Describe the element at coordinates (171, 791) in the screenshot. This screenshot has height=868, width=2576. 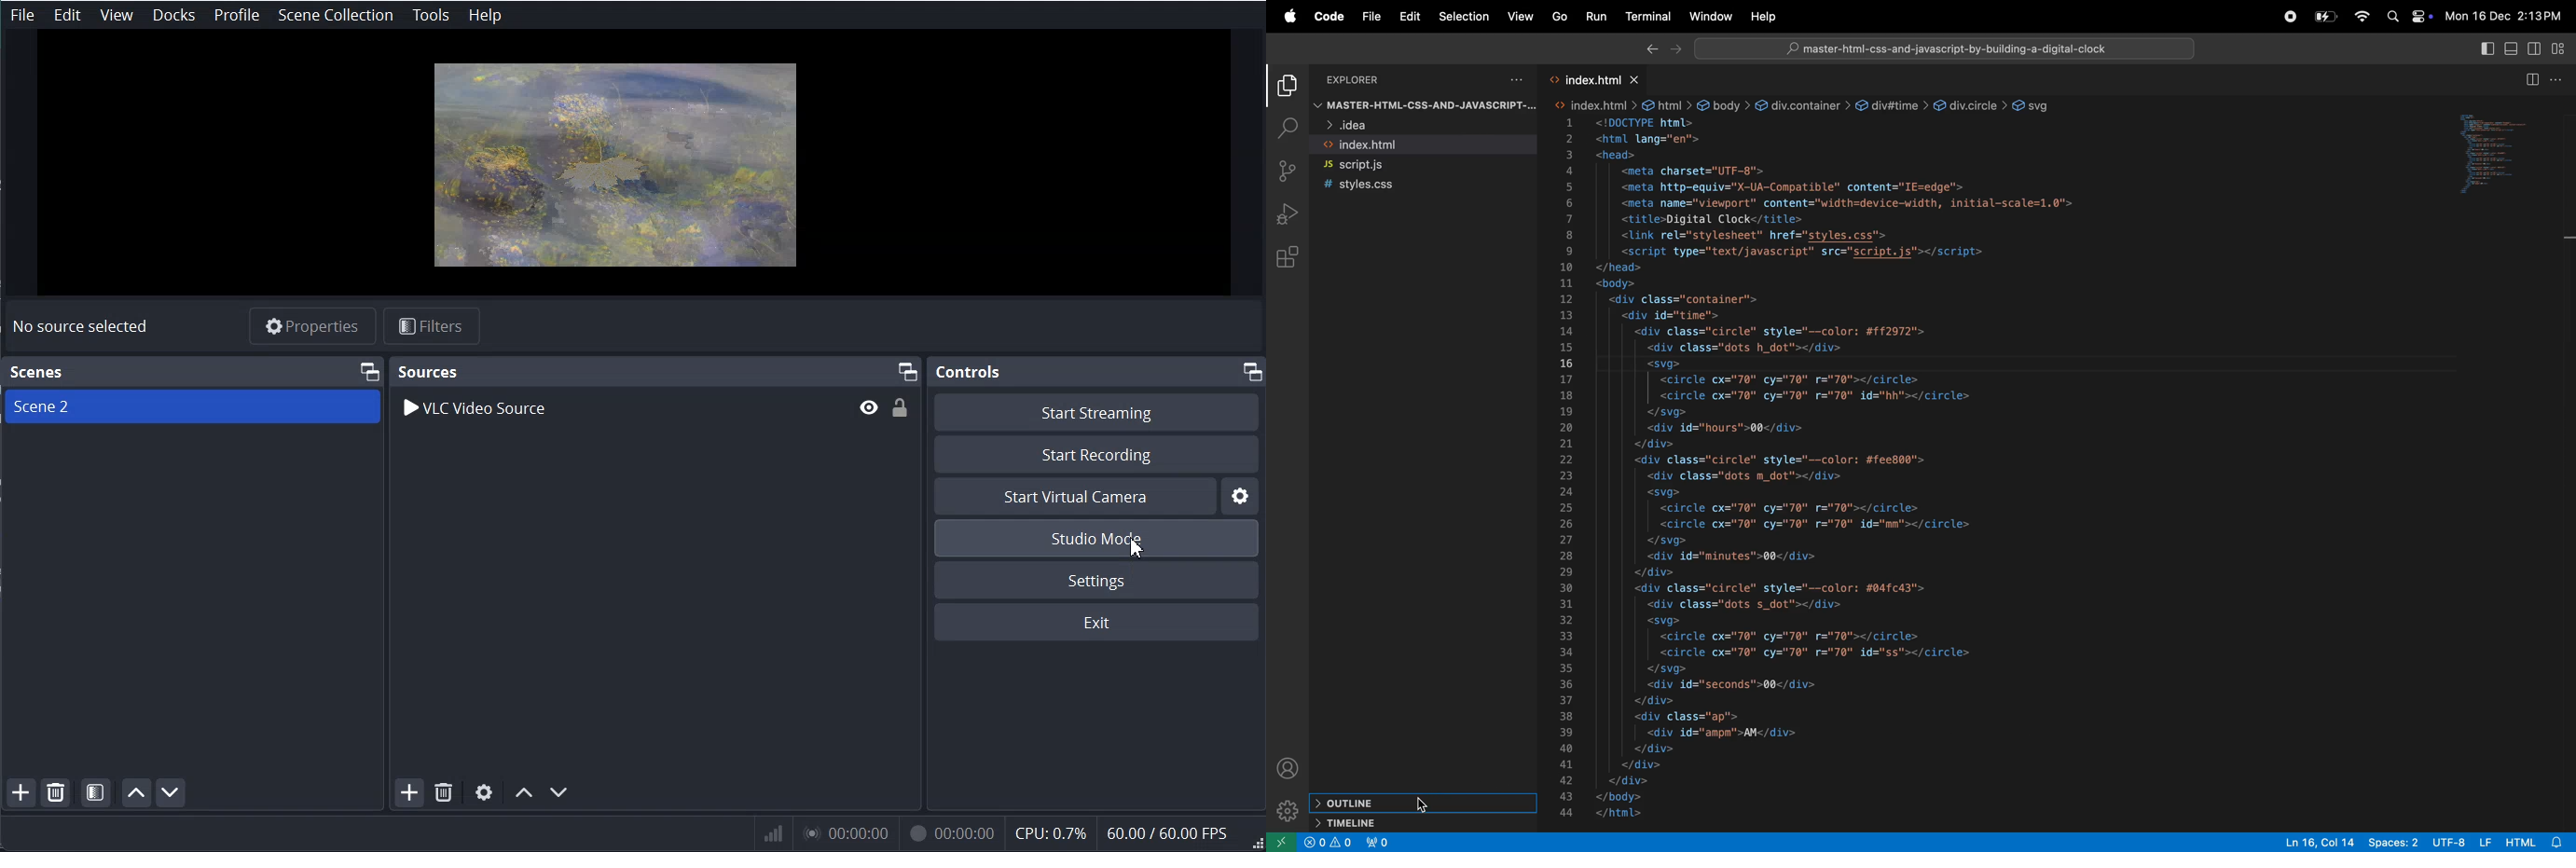
I see `Move scene Down` at that location.